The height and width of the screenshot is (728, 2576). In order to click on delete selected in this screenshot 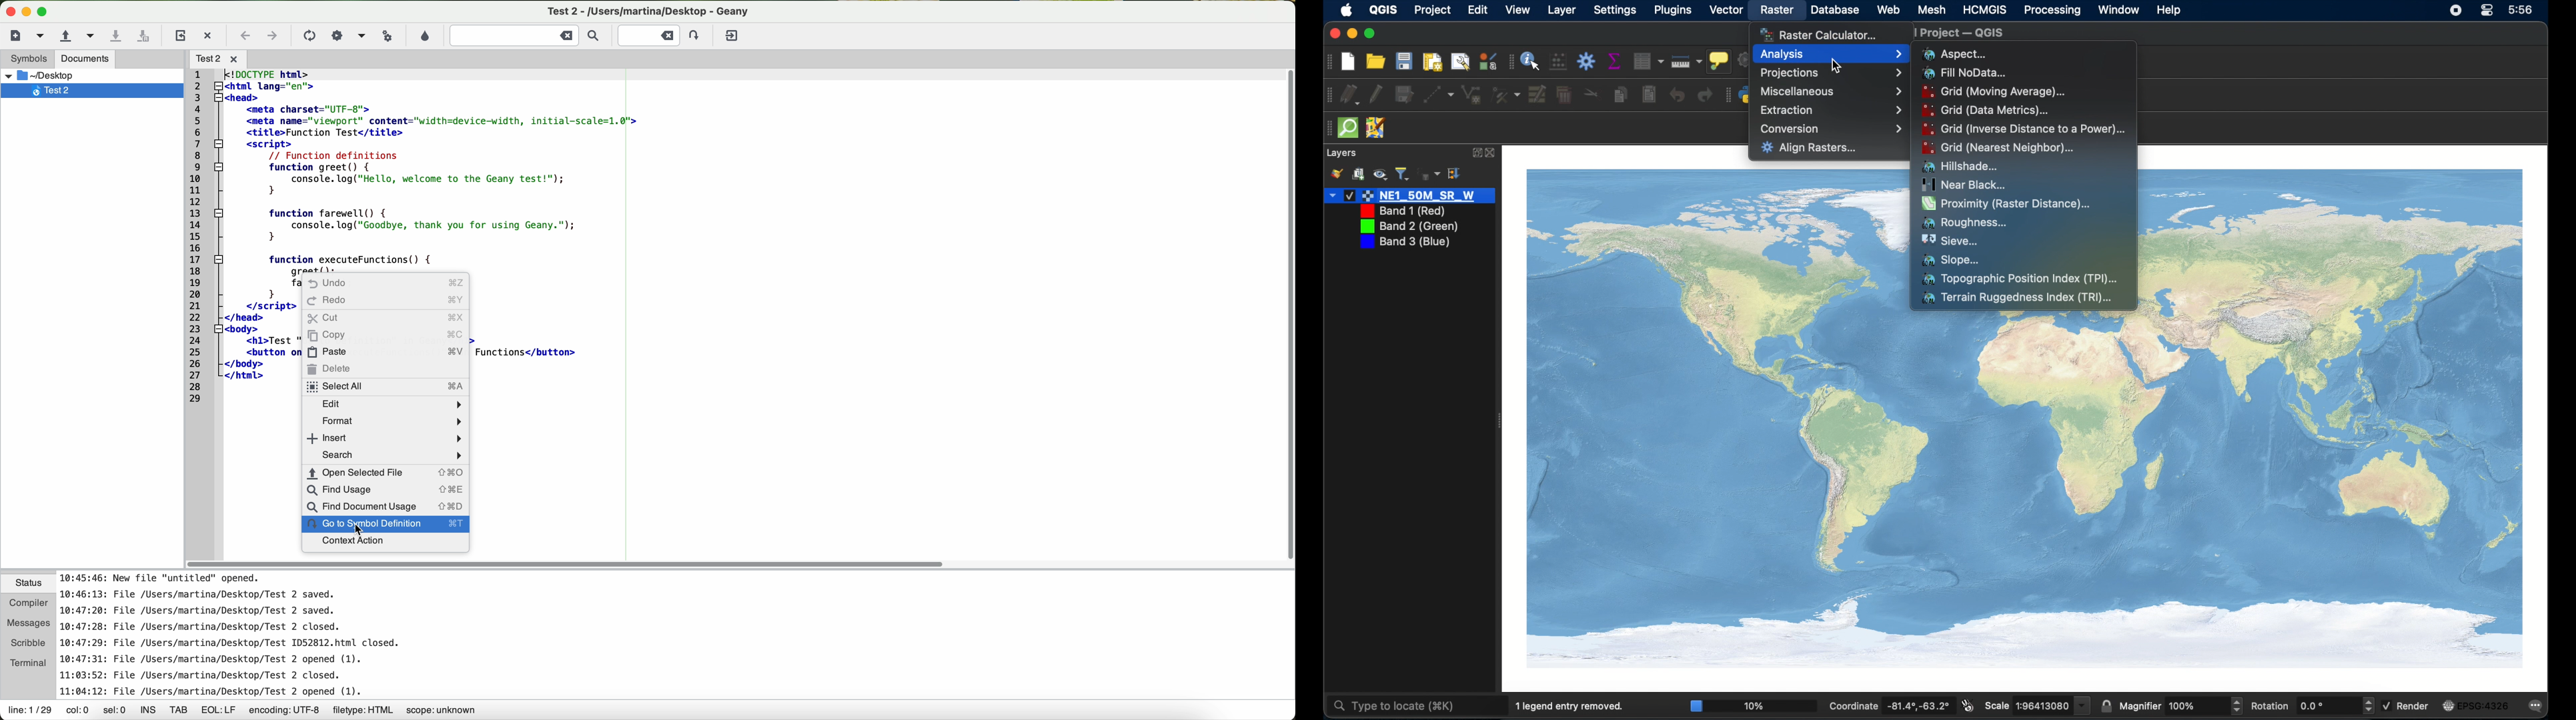, I will do `click(1564, 93)`.